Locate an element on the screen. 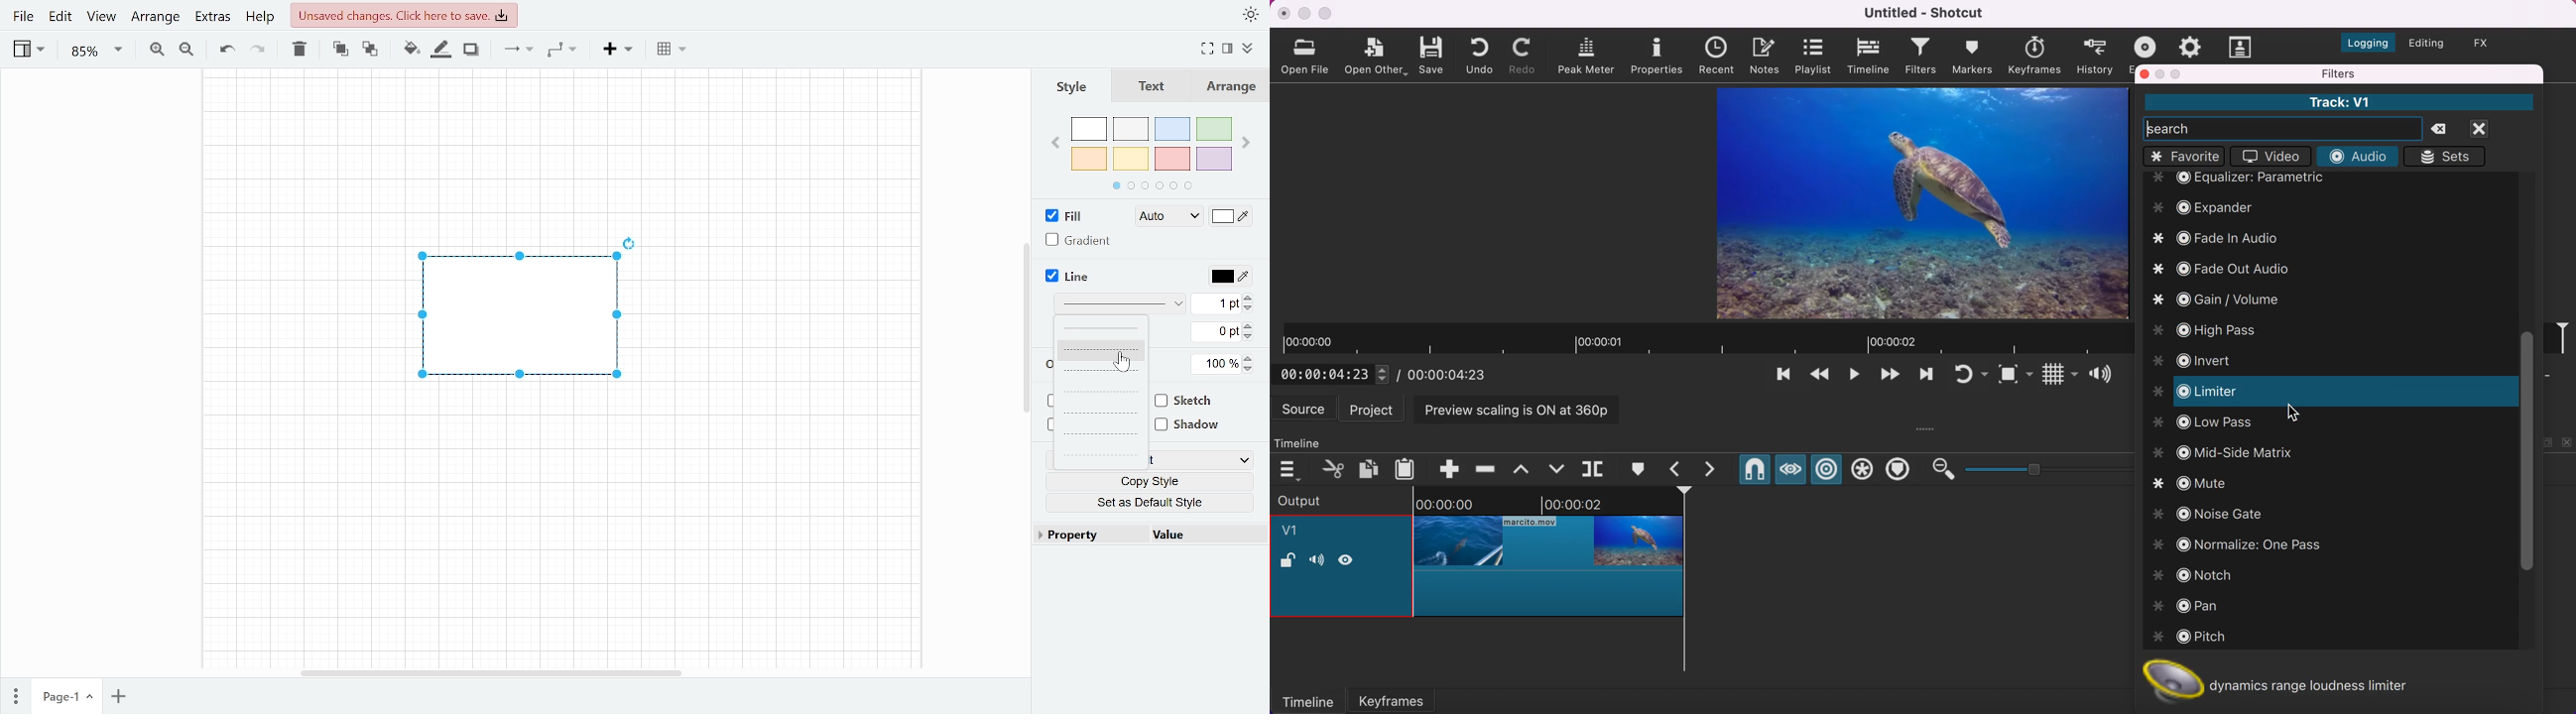  favorite is located at coordinates (2185, 156).